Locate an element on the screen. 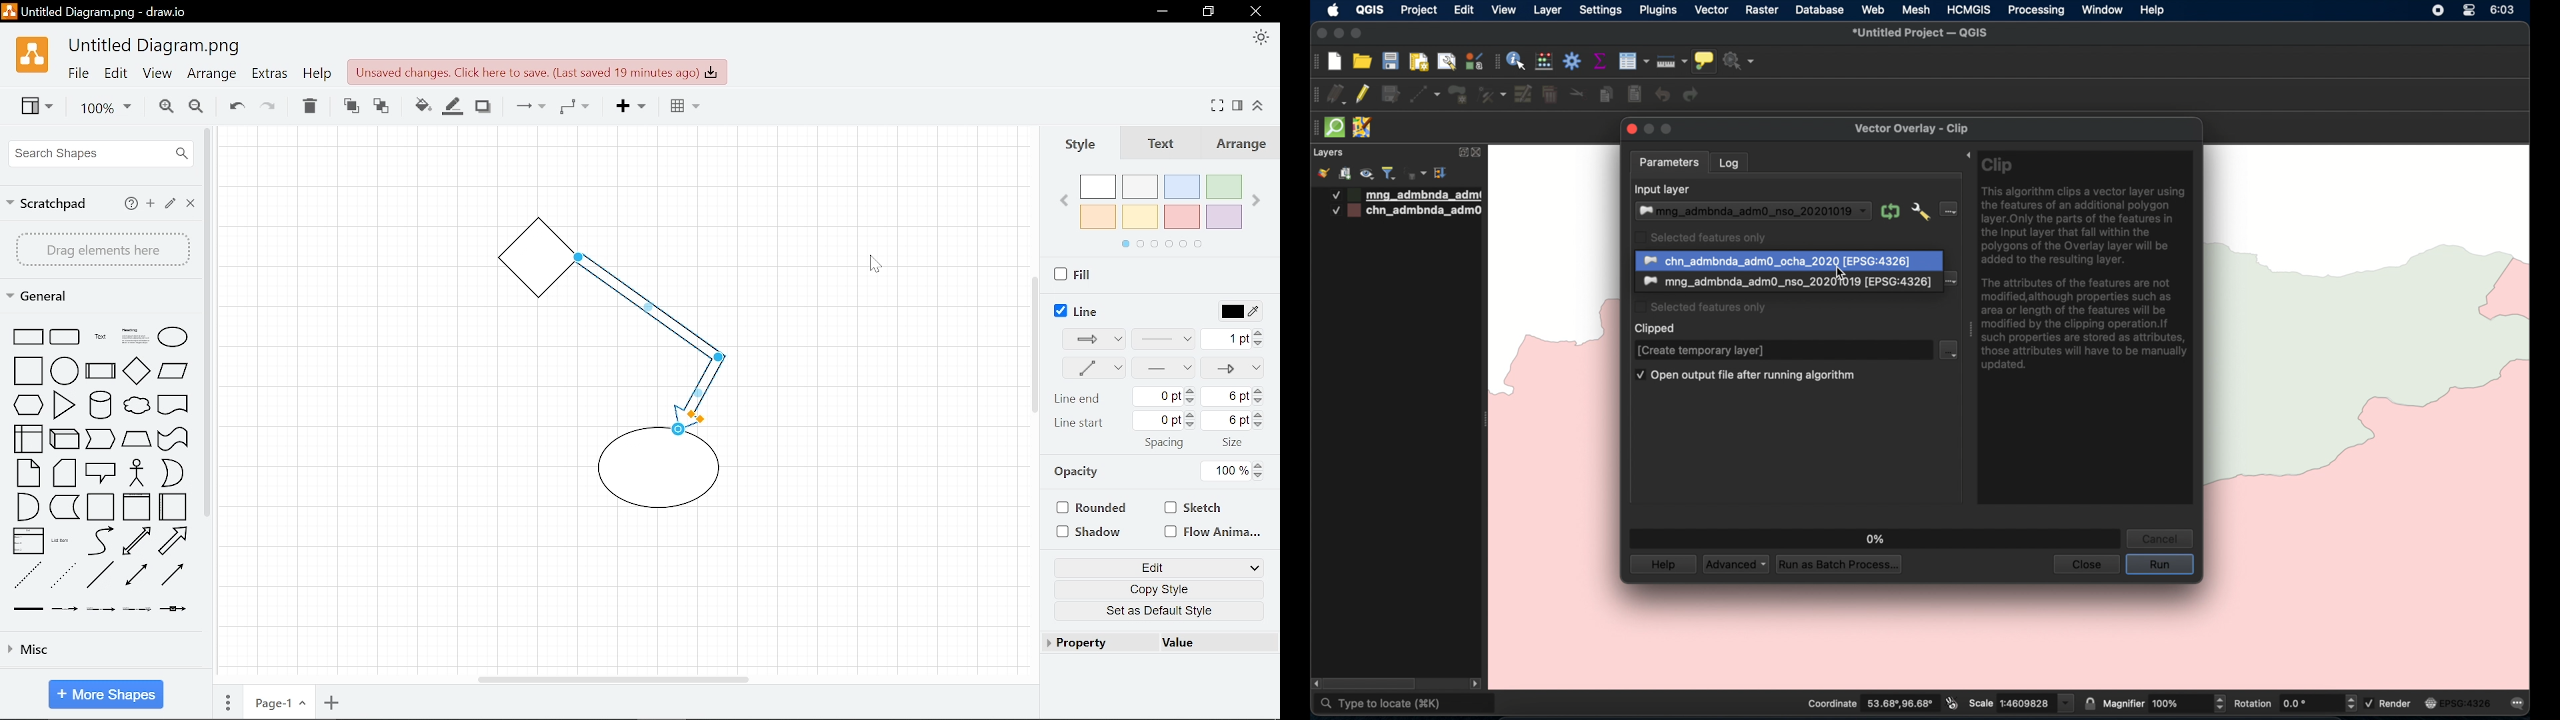 The image size is (2576, 728). Help is located at coordinates (130, 203).